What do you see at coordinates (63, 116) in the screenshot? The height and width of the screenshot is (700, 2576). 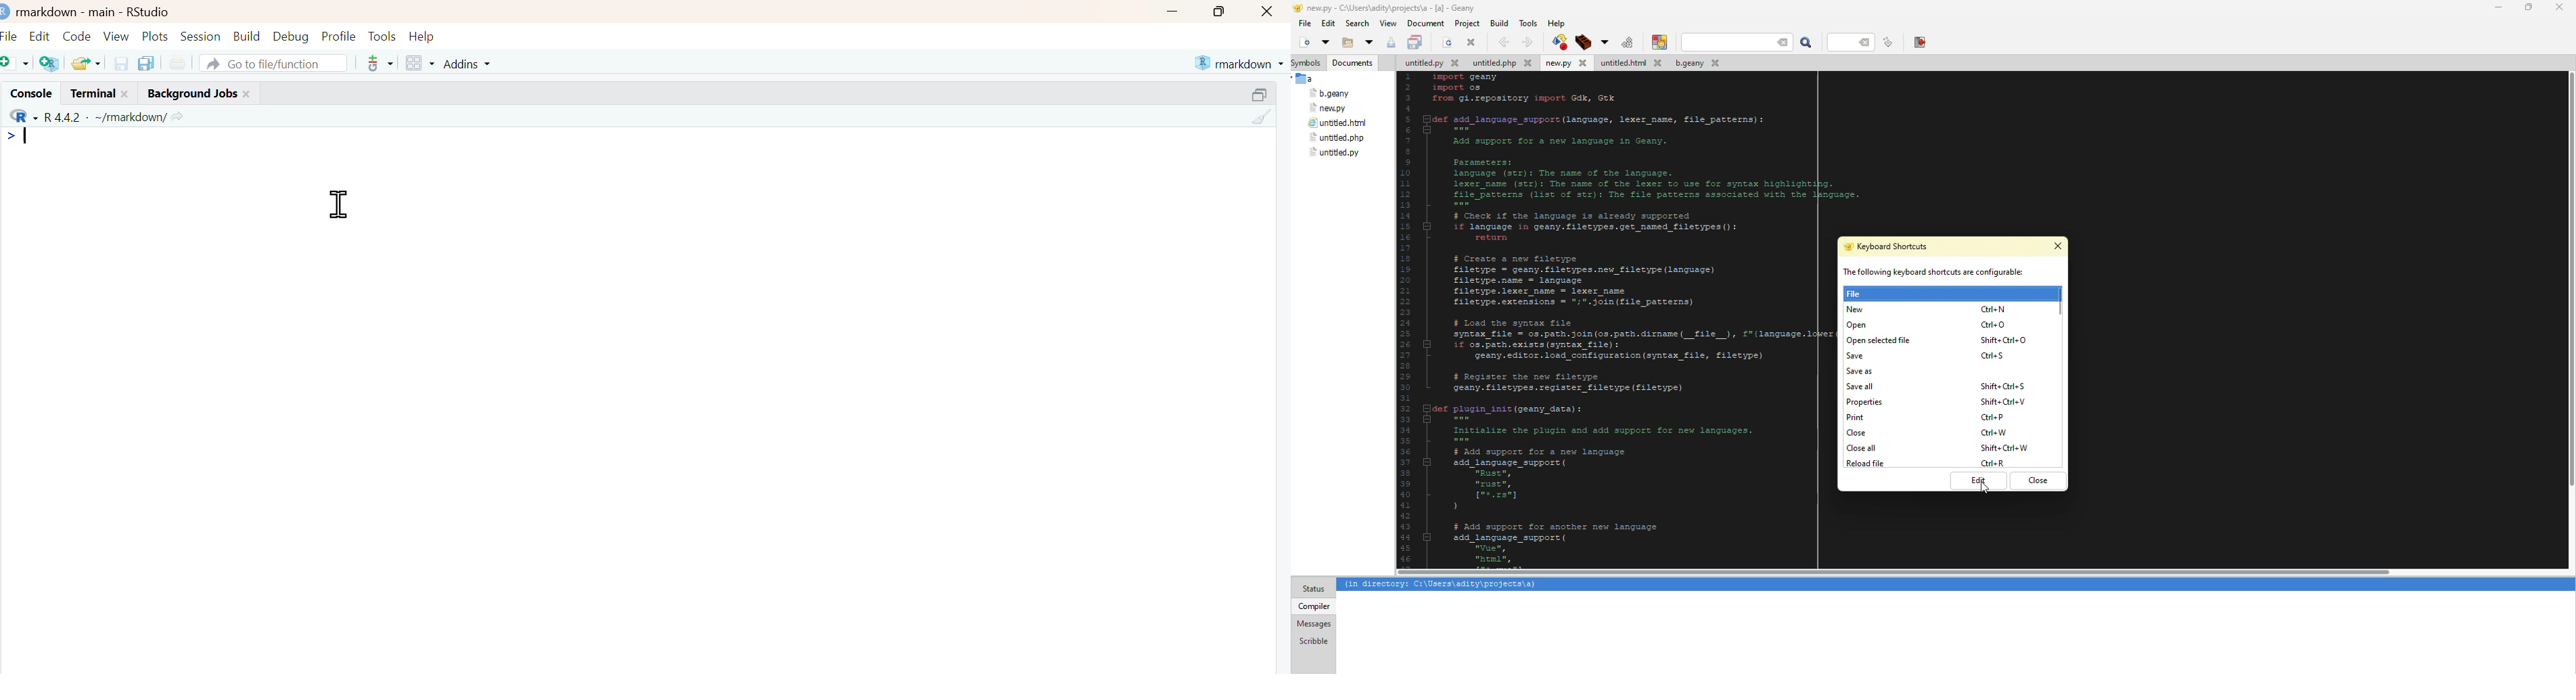 I see `R 4.4.2` at bounding box center [63, 116].